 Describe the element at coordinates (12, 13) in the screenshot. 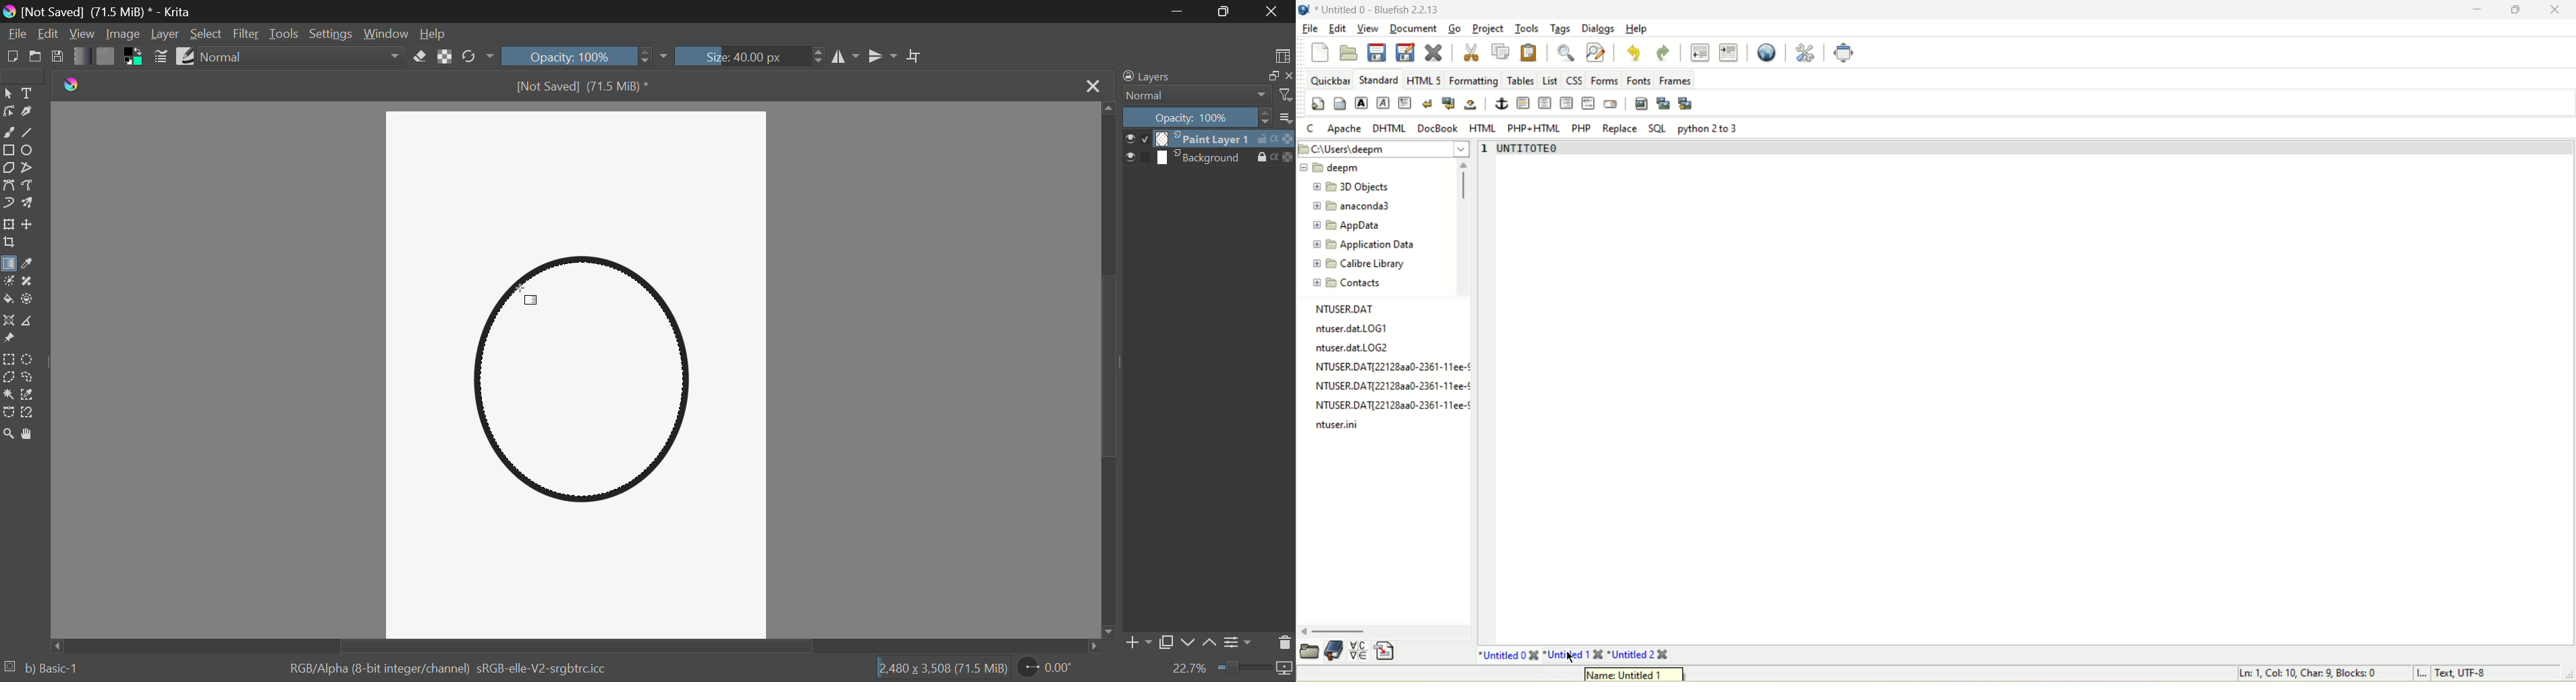

I see `logo` at that location.